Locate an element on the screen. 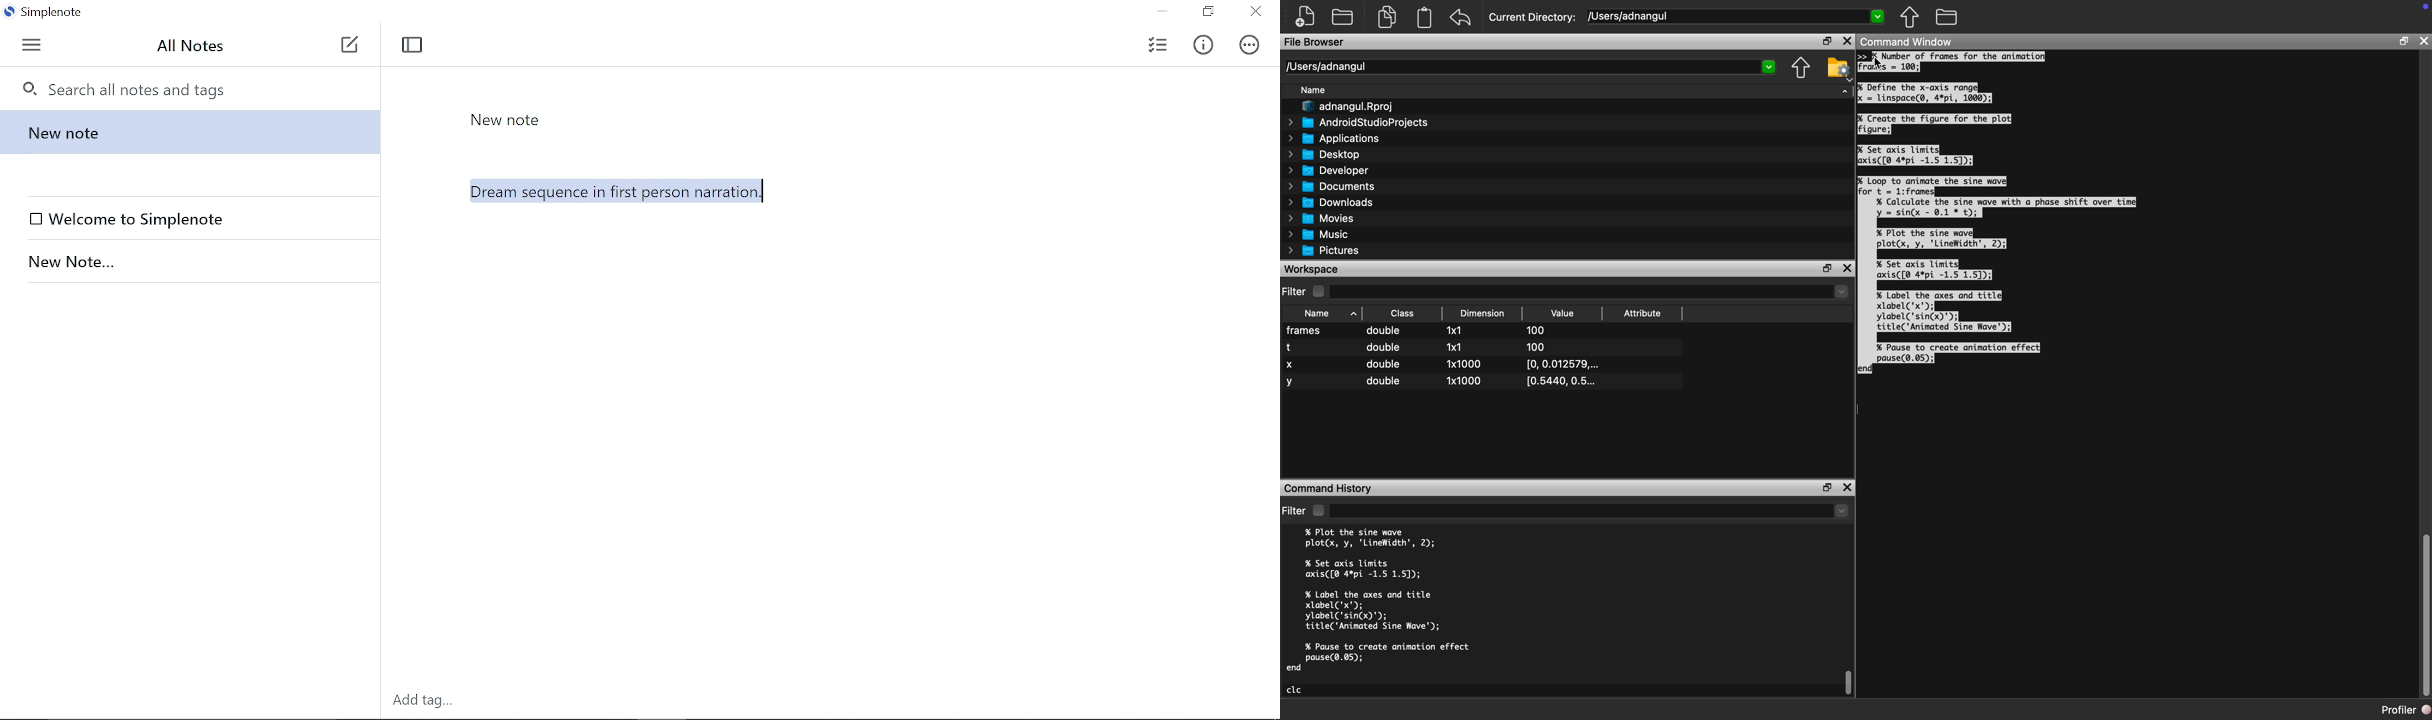 The height and width of the screenshot is (728, 2436). Add note is located at coordinates (350, 45).